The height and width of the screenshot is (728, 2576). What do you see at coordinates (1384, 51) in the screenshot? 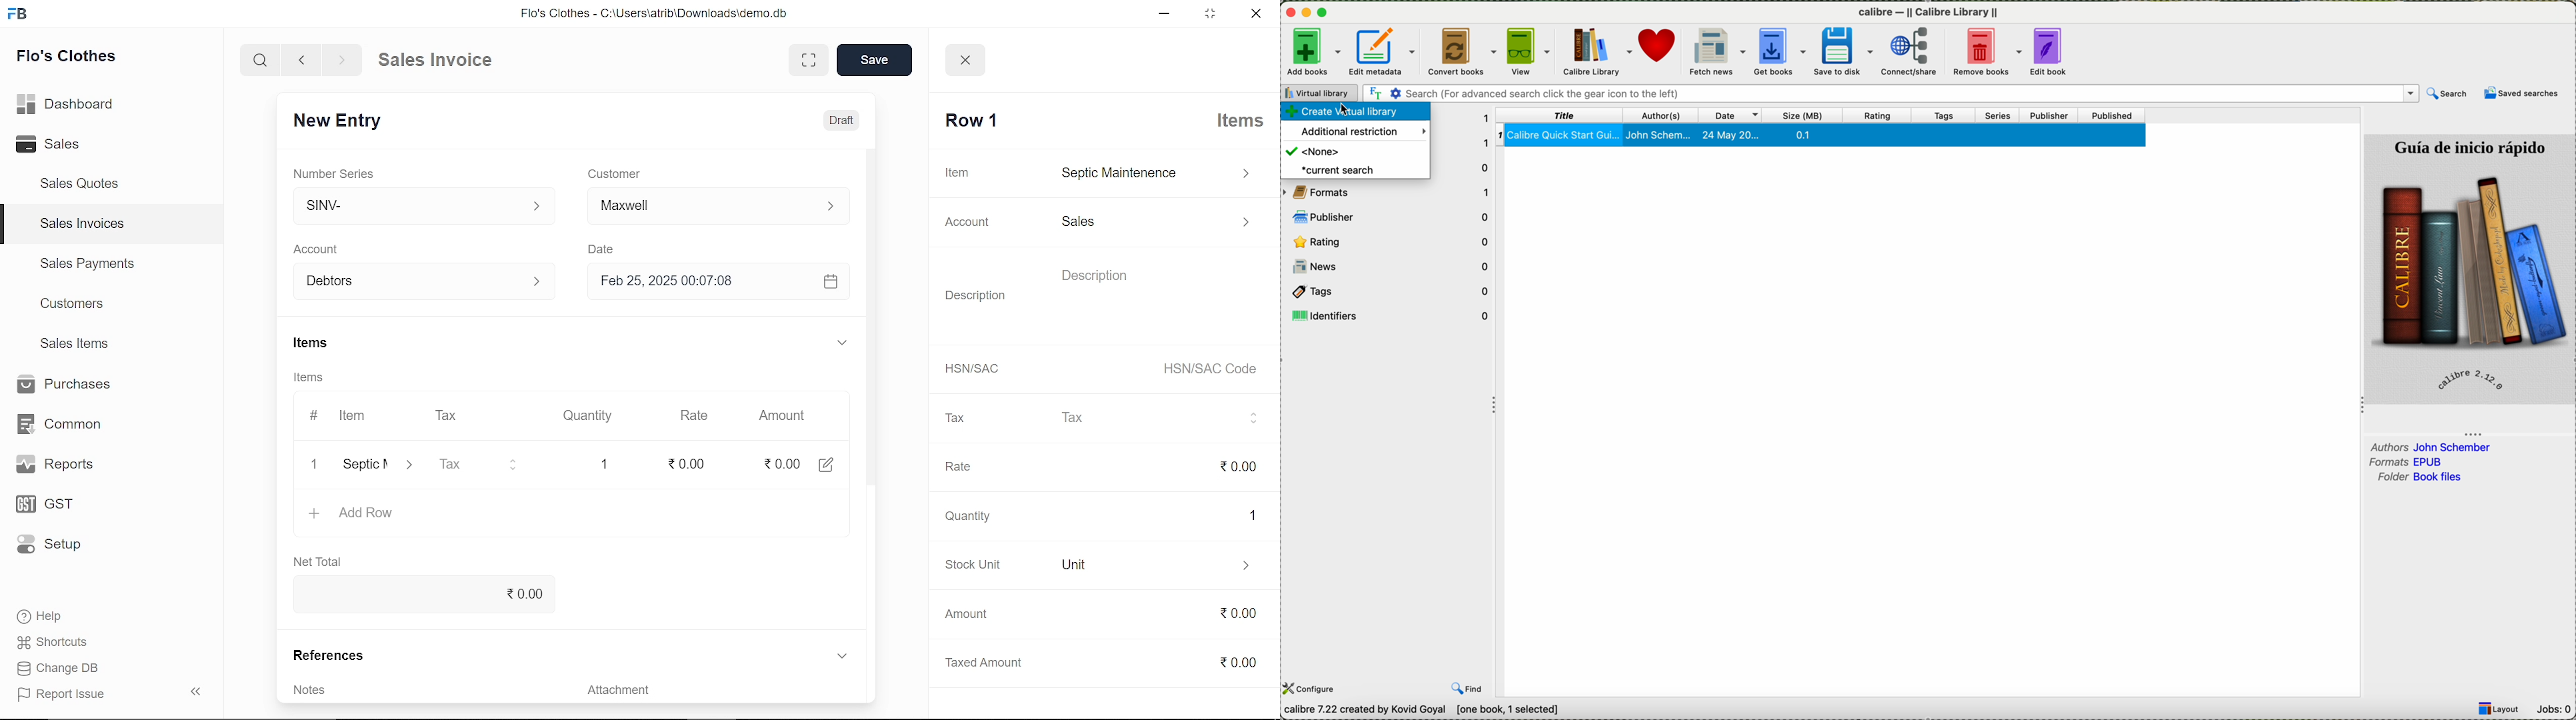
I see `edit metadata` at bounding box center [1384, 51].